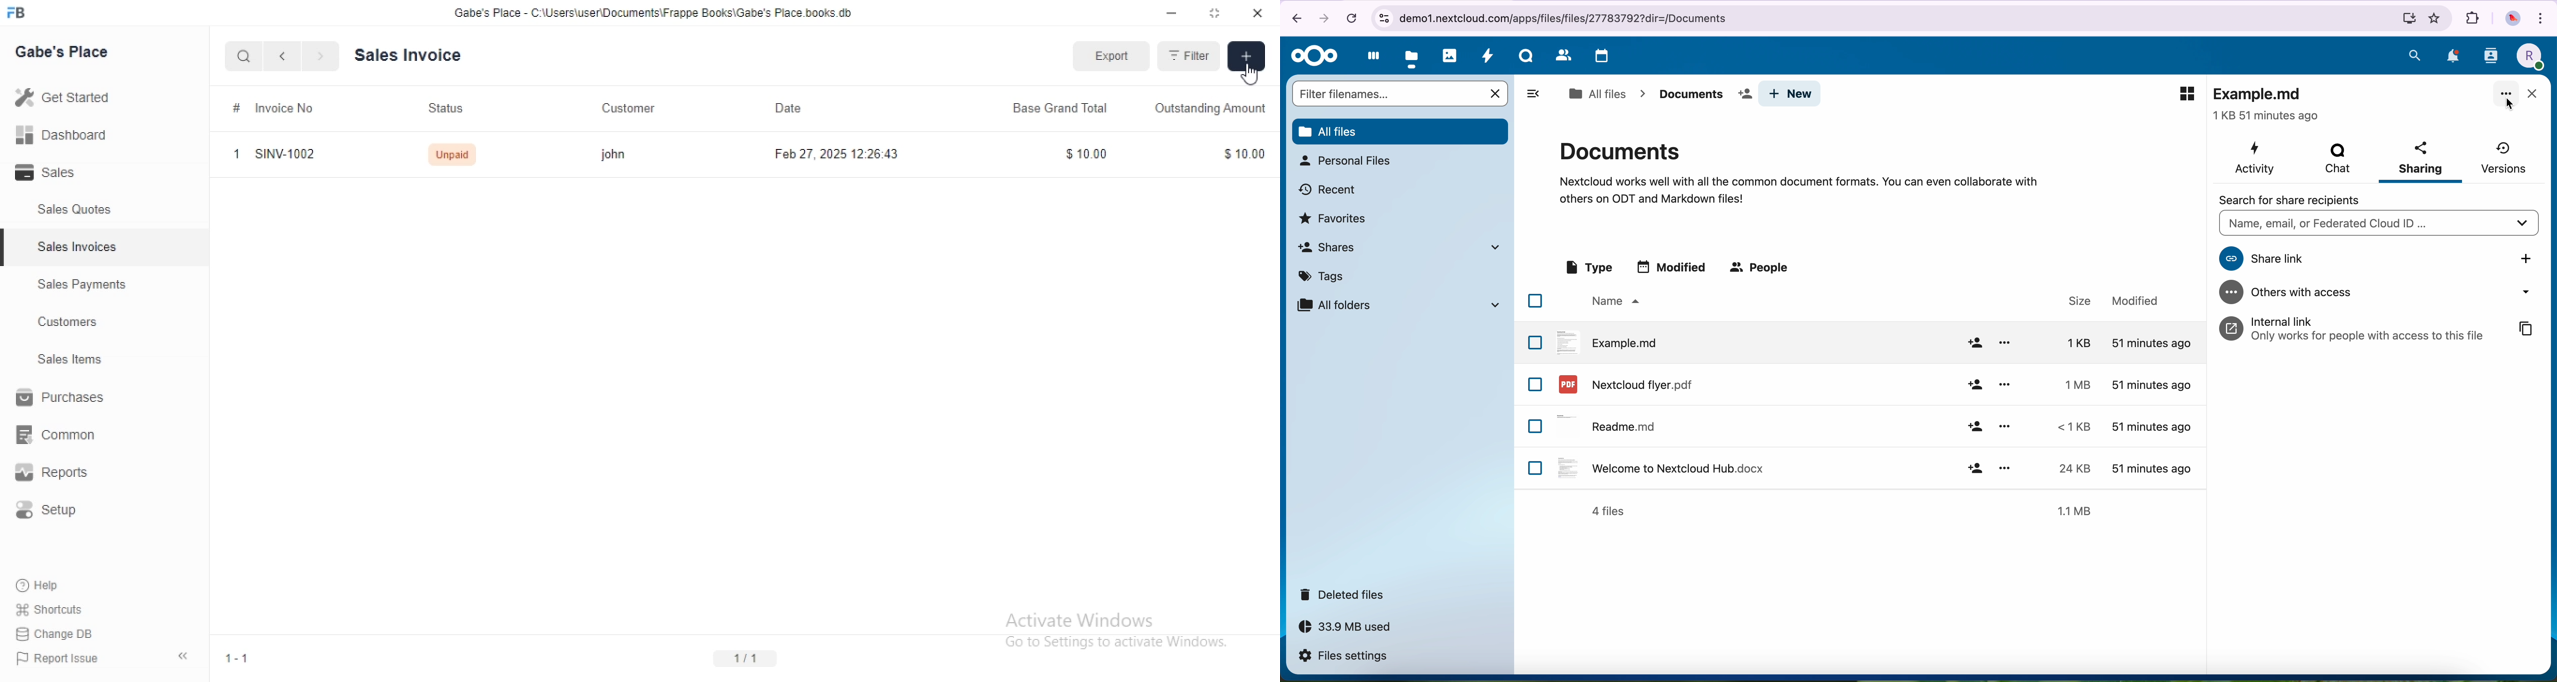 The height and width of the screenshot is (700, 2576). Describe the element at coordinates (419, 55) in the screenshot. I see `Sales Invoice` at that location.